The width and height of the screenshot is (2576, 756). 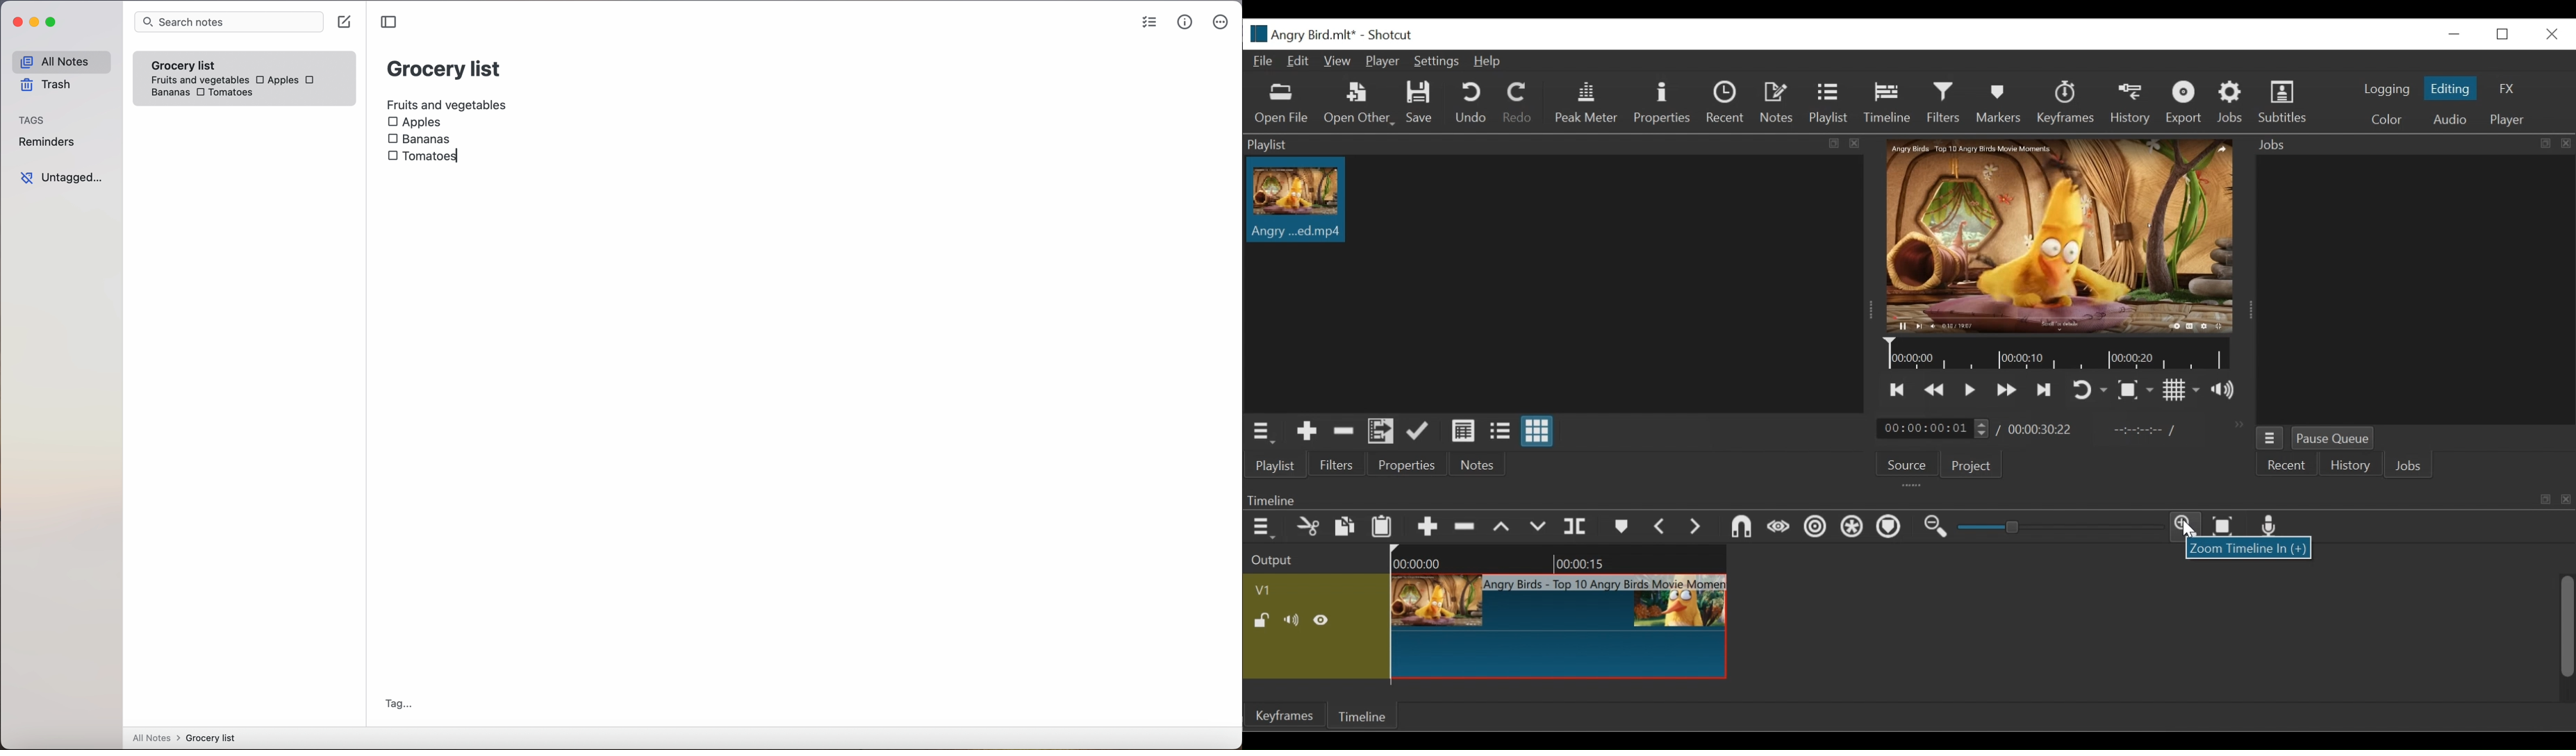 What do you see at coordinates (1974, 467) in the screenshot?
I see `Project` at bounding box center [1974, 467].